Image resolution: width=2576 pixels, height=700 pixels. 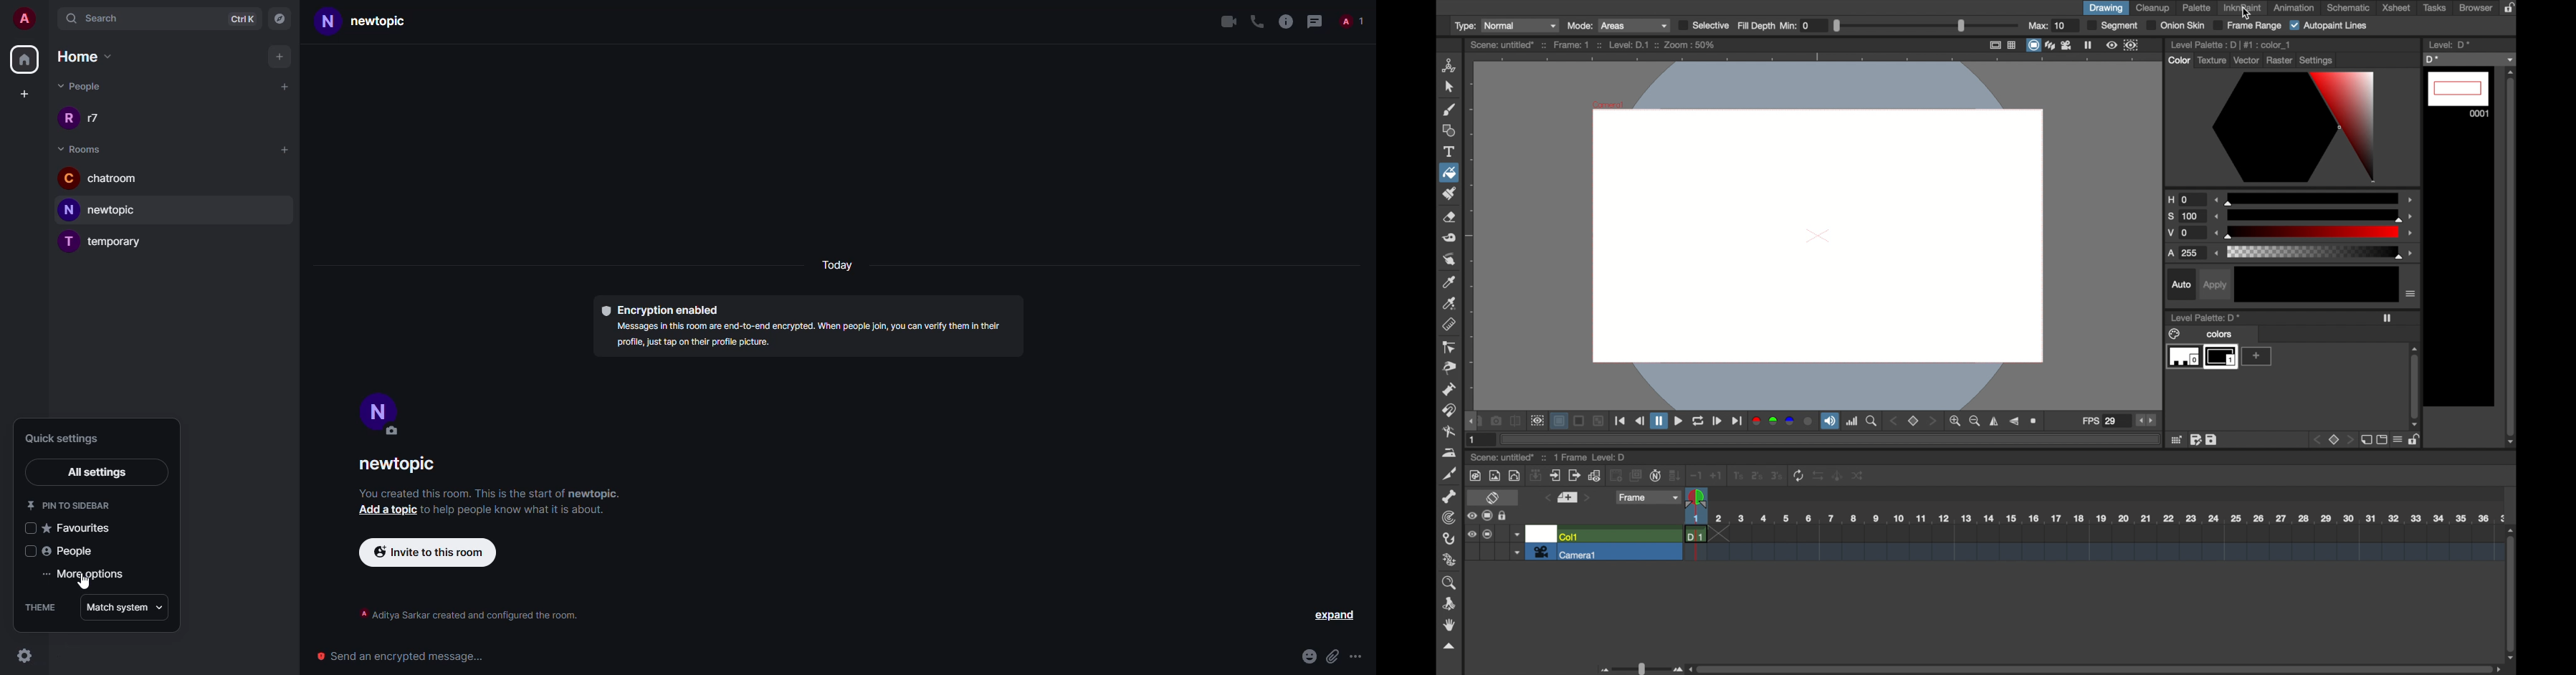 What do you see at coordinates (83, 85) in the screenshot?
I see `people` at bounding box center [83, 85].